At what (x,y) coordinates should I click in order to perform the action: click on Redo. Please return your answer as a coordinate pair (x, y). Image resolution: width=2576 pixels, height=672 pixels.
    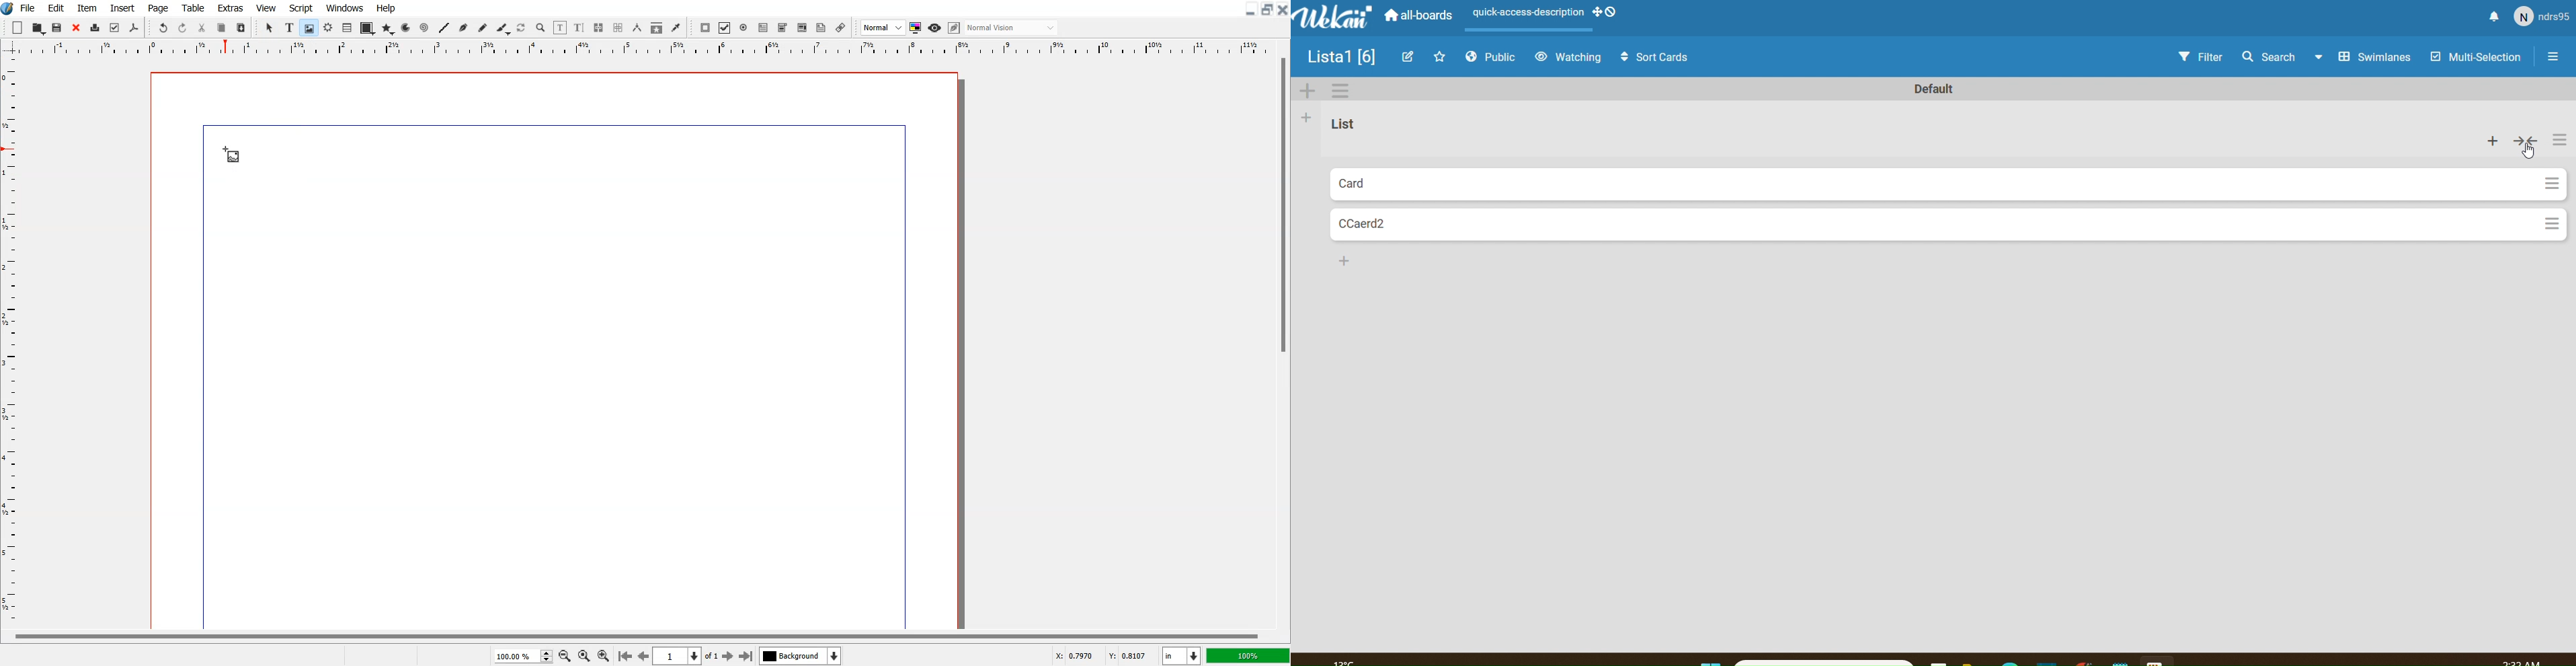
    Looking at the image, I should click on (182, 27).